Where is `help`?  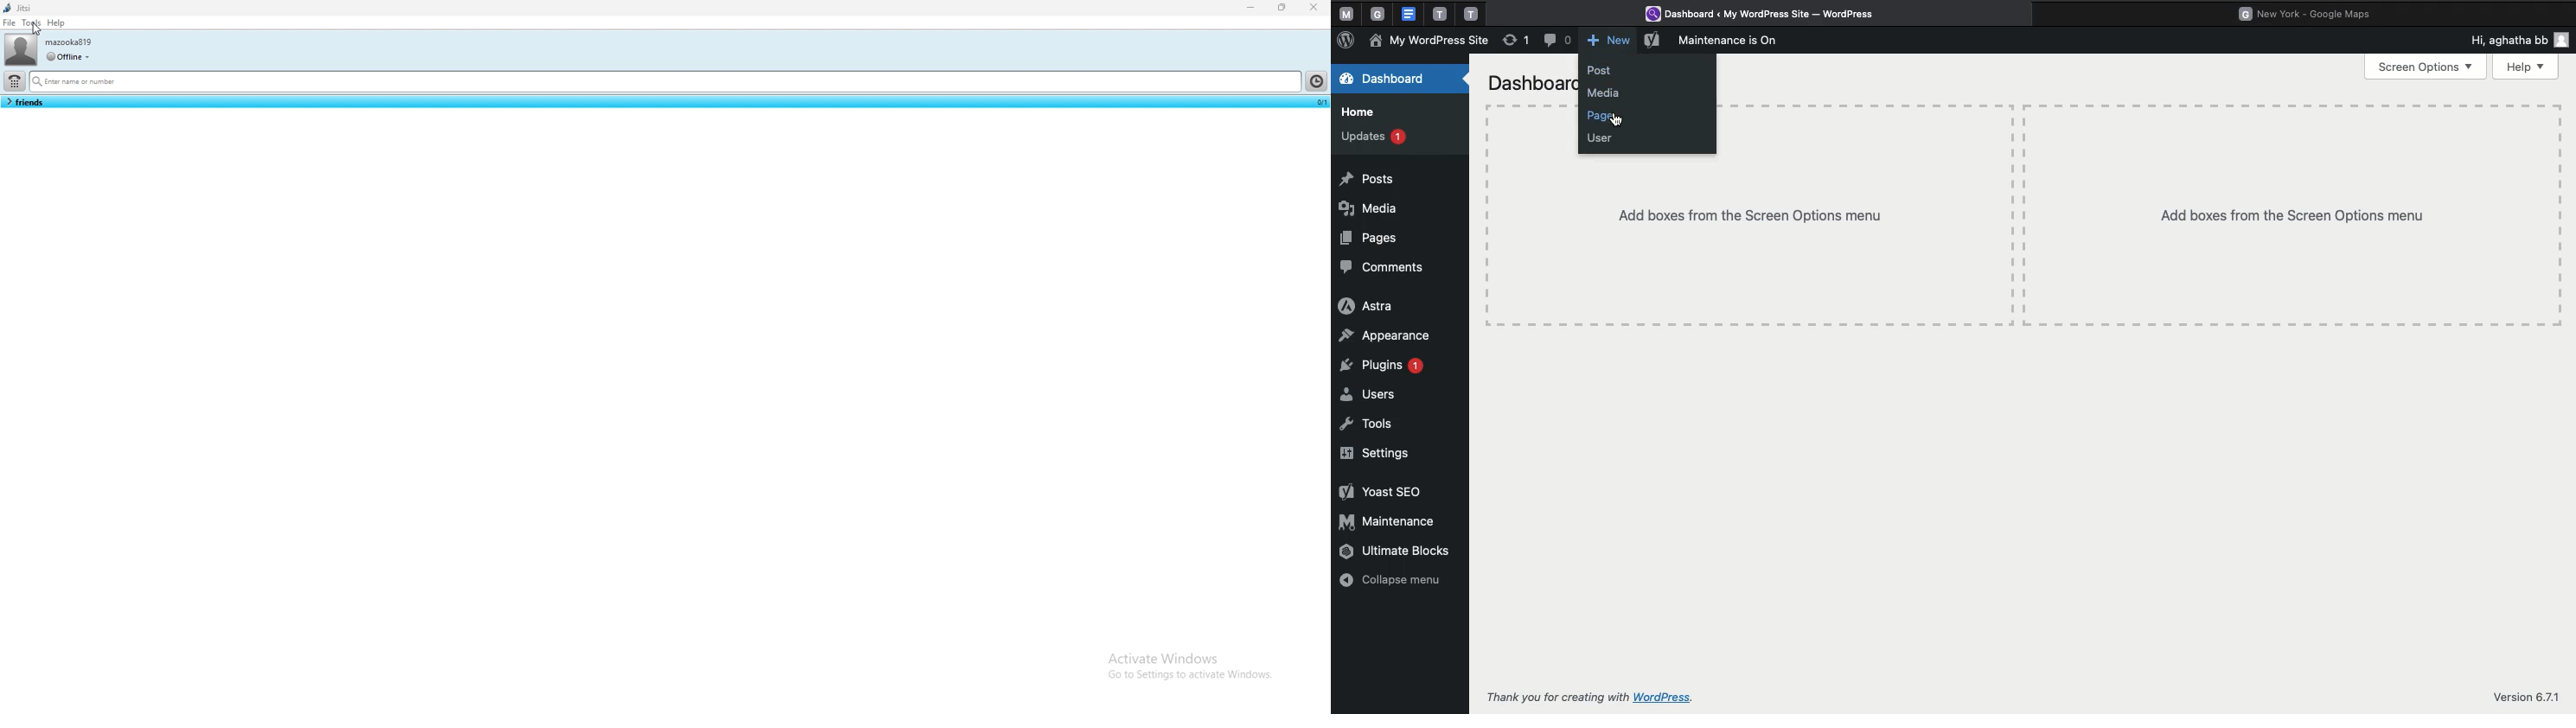 help is located at coordinates (57, 23).